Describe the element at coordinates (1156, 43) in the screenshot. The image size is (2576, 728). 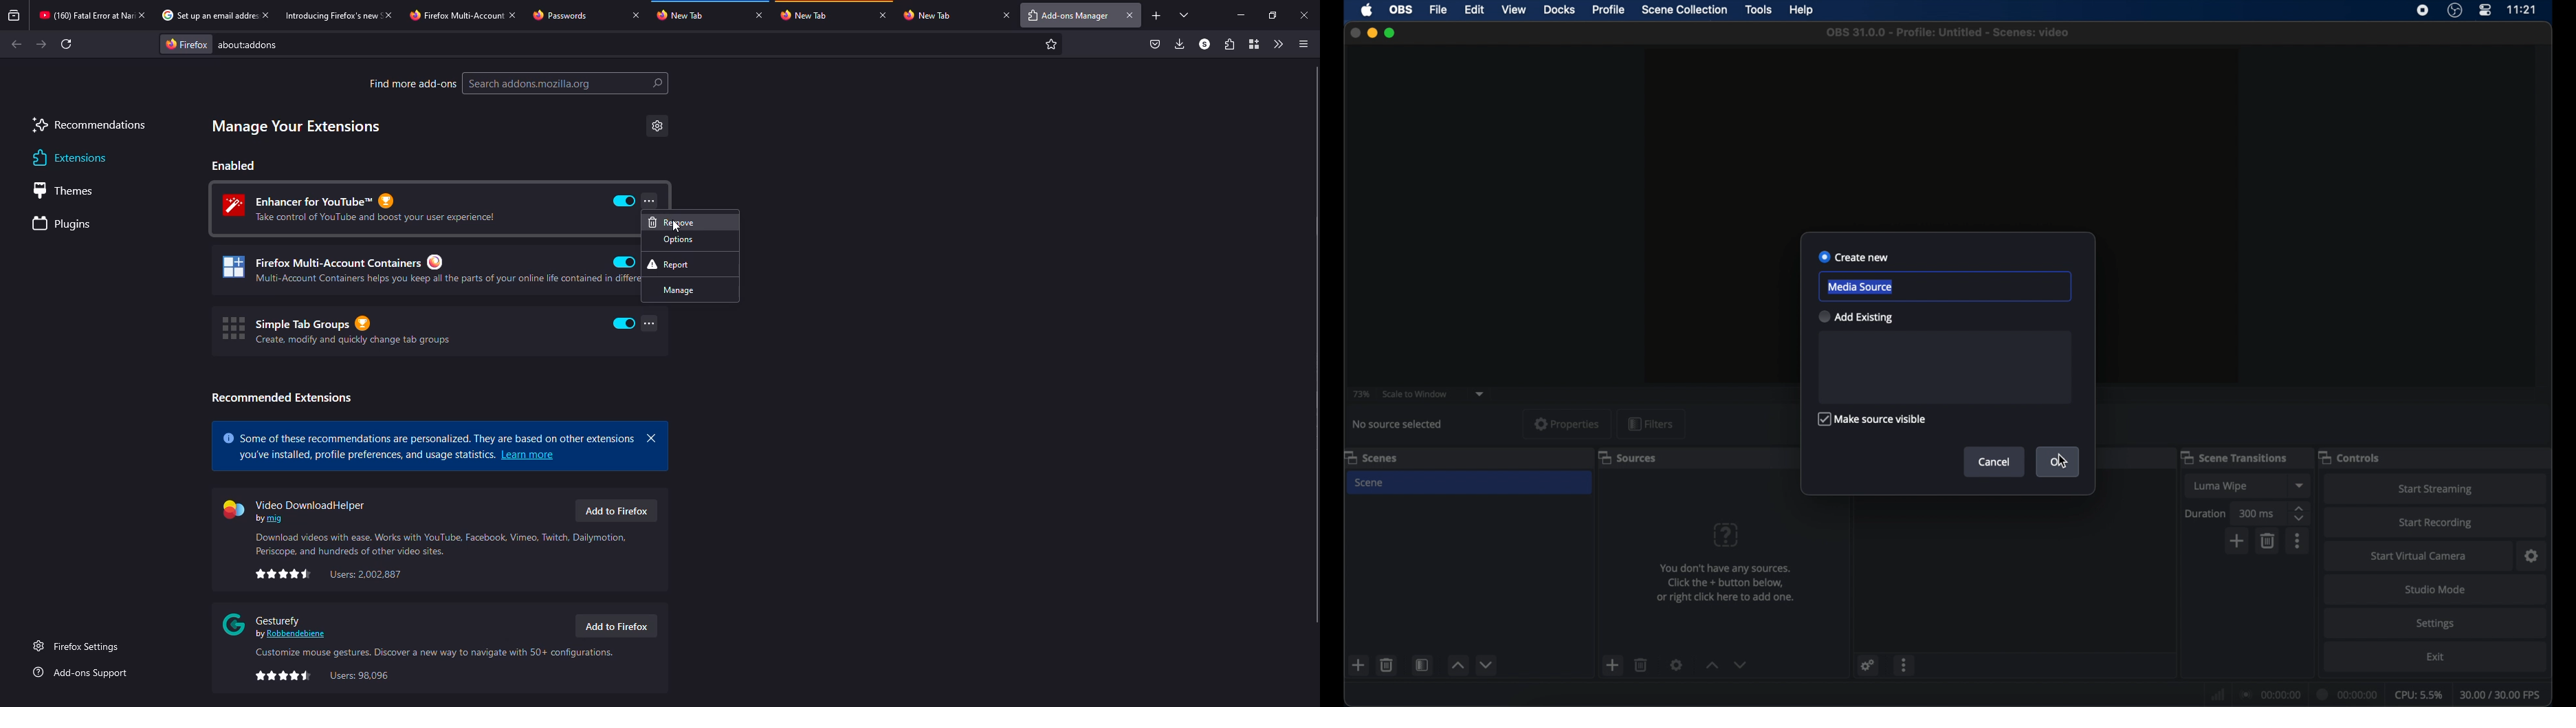
I see `save to packet` at that location.